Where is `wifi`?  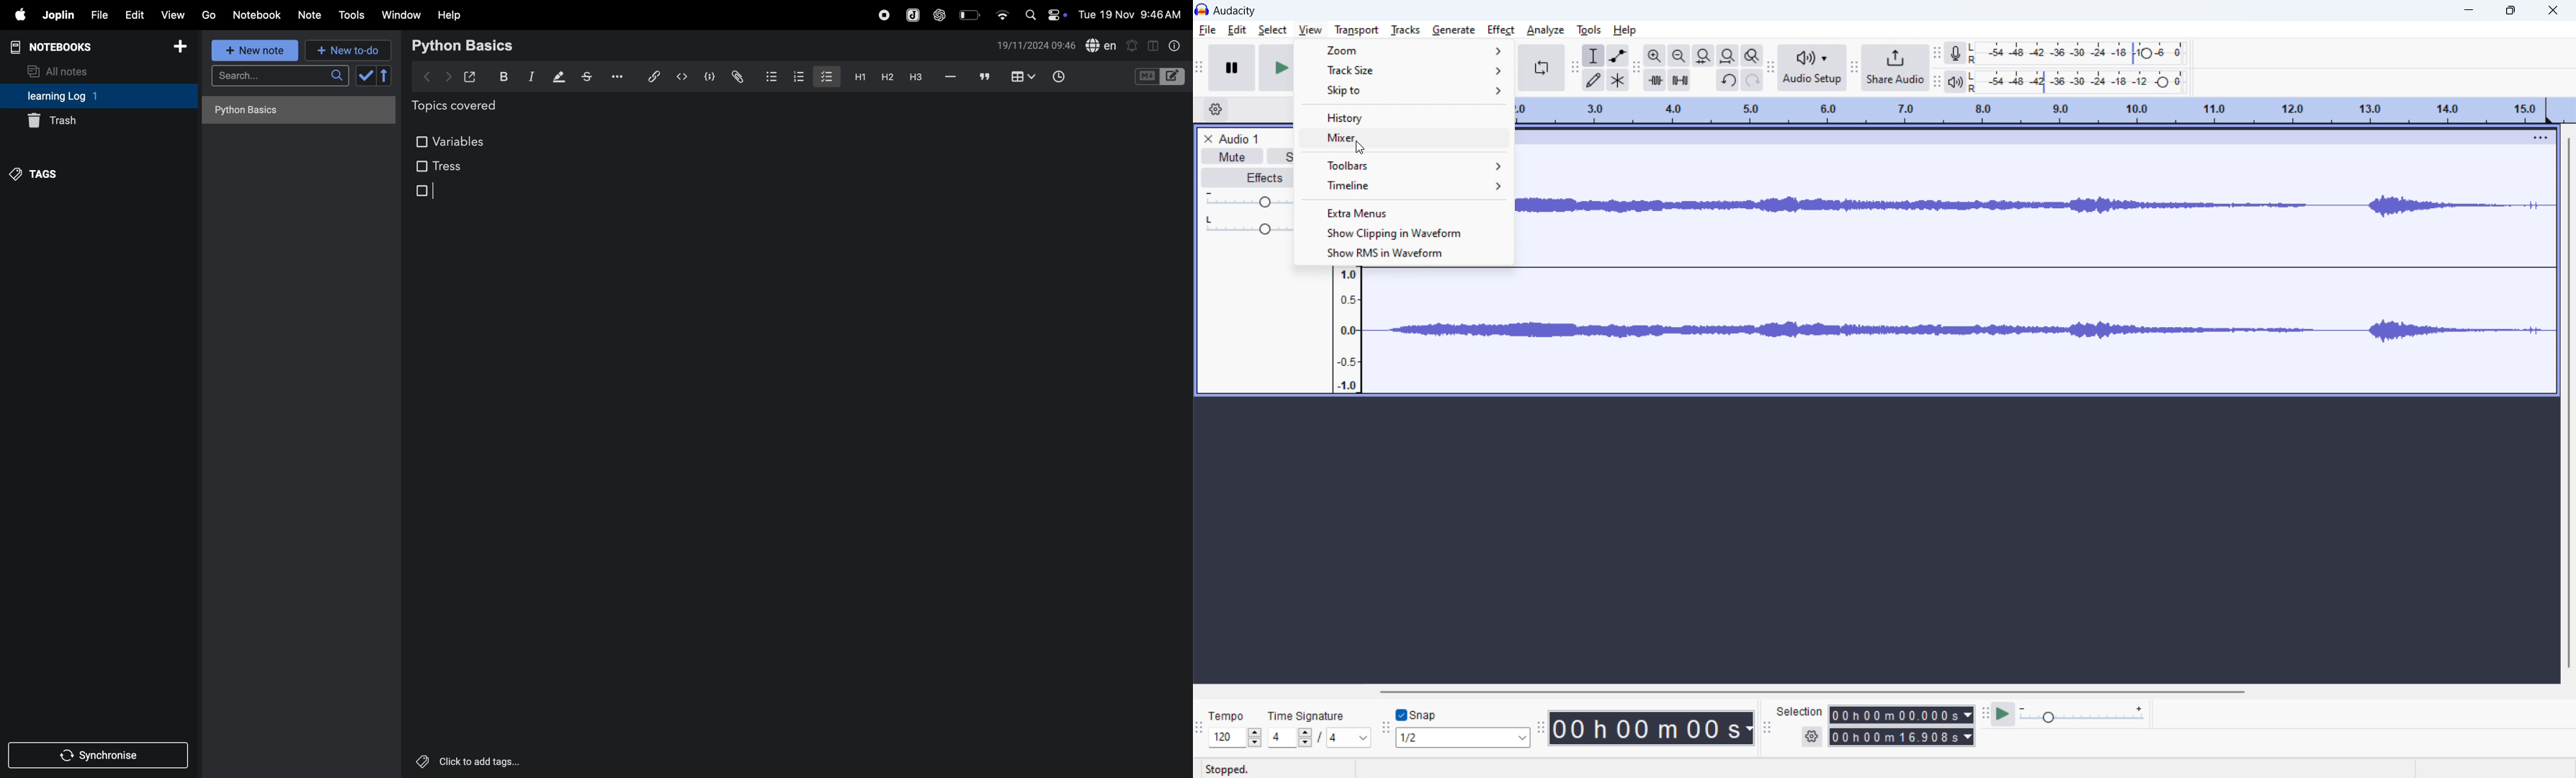 wifi is located at coordinates (1002, 12).